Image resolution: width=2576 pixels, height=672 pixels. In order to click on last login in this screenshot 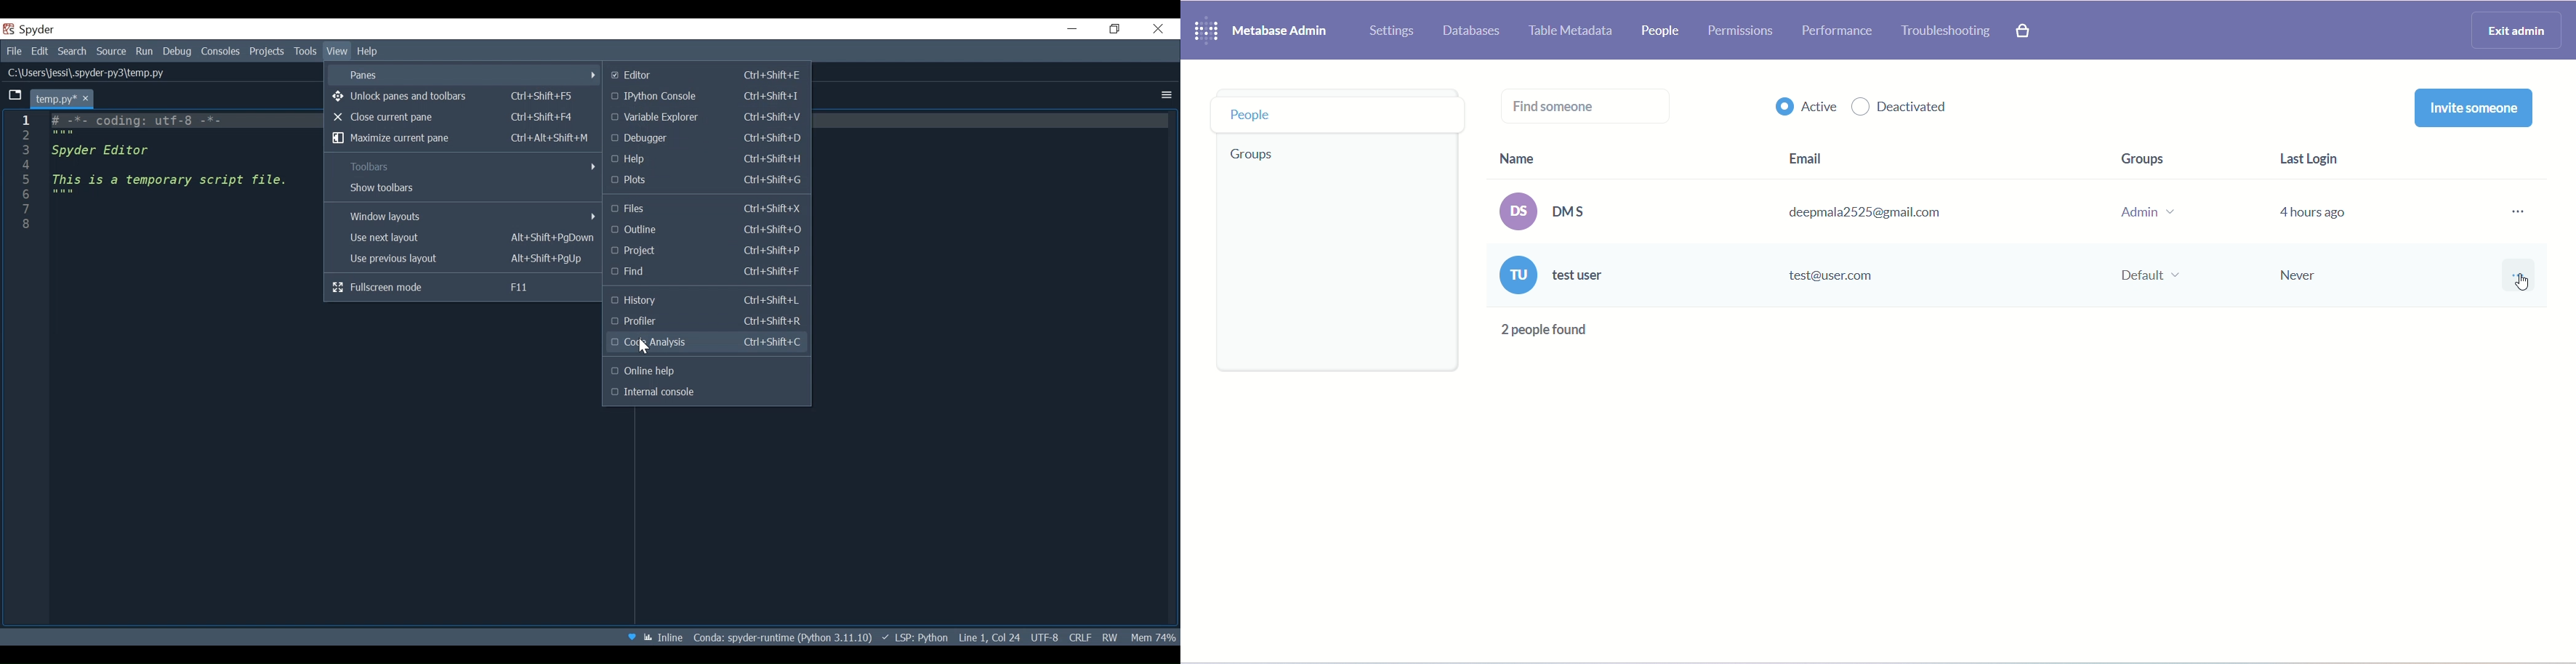, I will do `click(2315, 152)`.